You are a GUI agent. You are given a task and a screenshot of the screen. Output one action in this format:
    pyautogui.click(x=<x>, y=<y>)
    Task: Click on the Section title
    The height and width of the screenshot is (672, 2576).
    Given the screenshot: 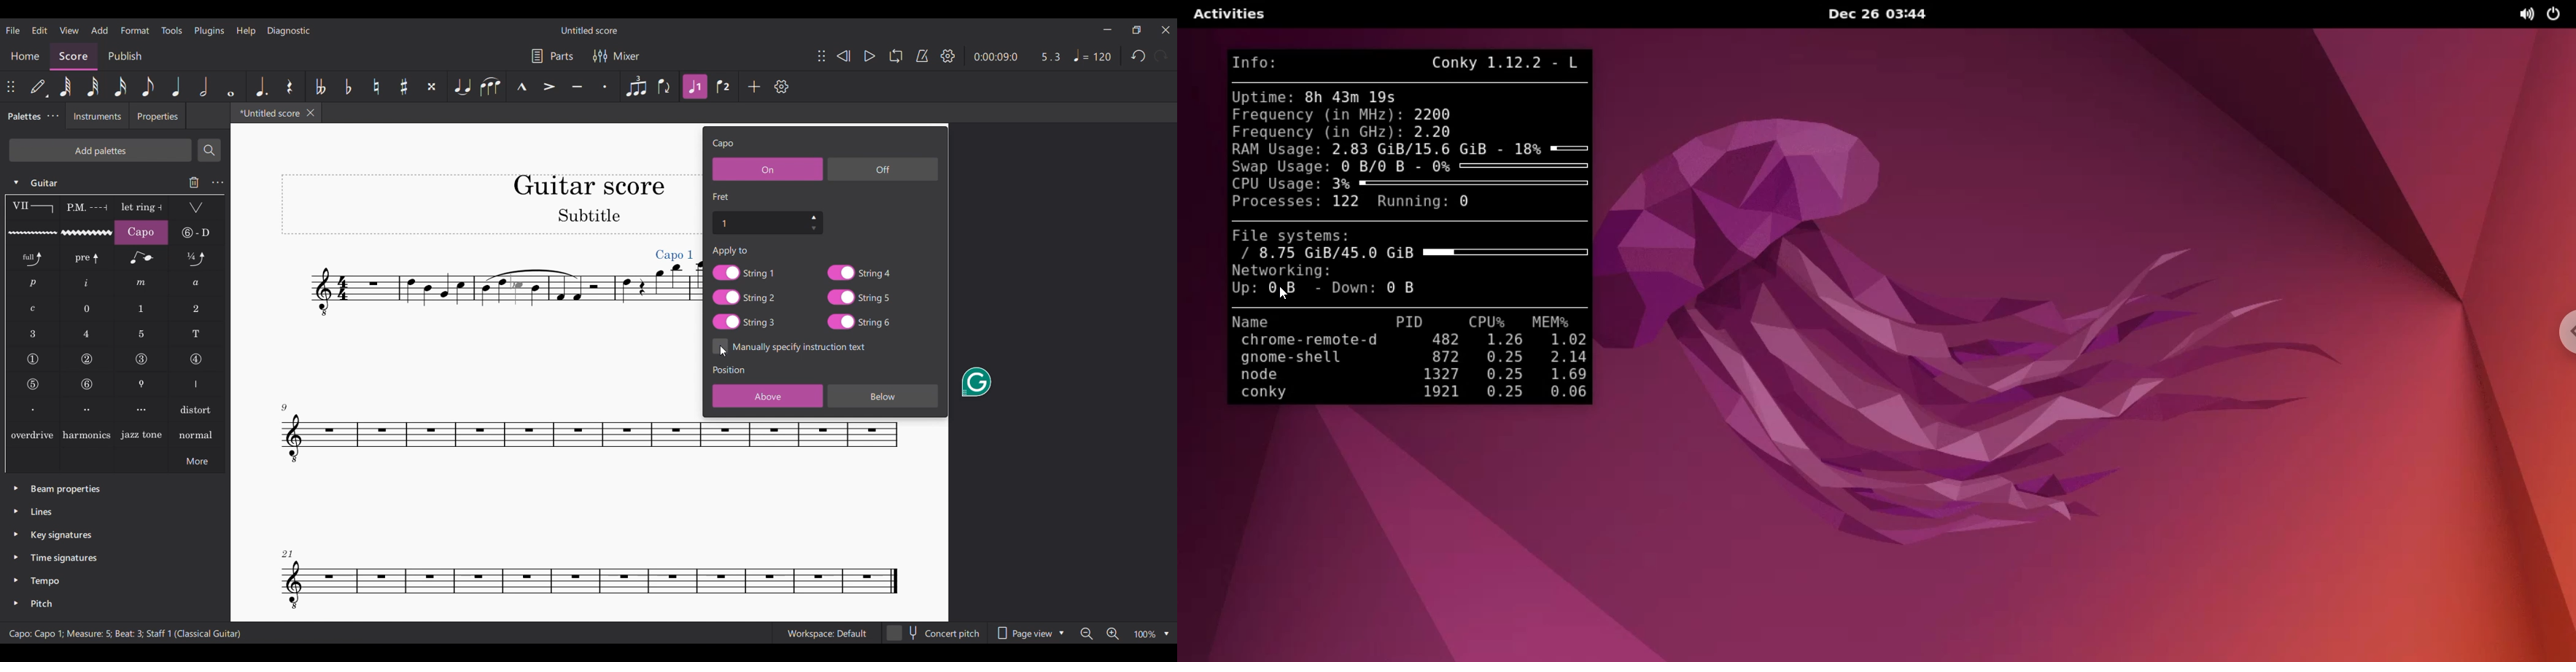 What is the action you would take?
    pyautogui.click(x=722, y=196)
    